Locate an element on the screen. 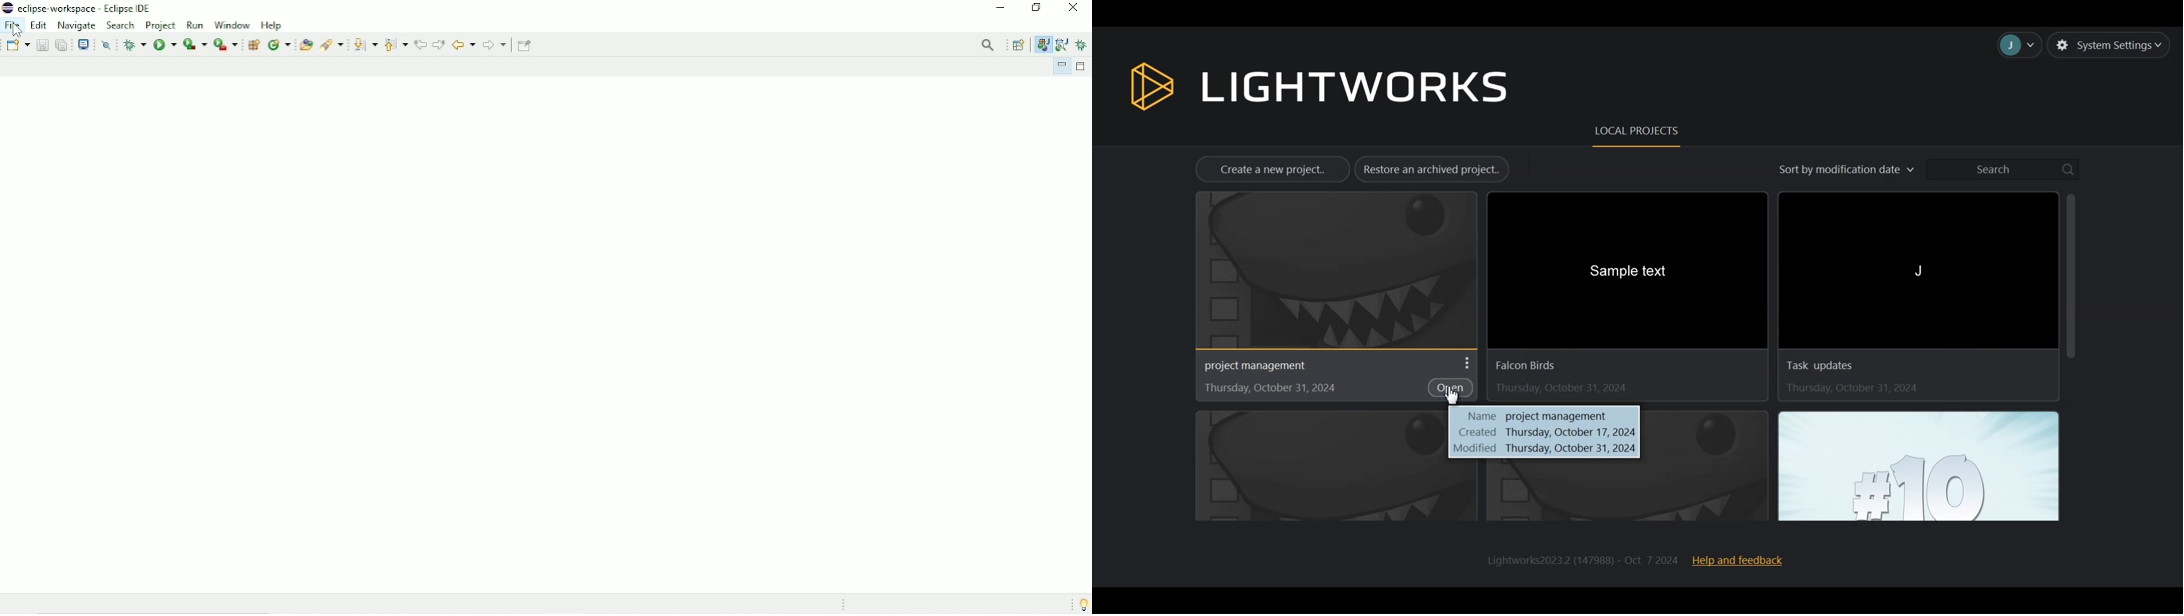 Image resolution: width=2184 pixels, height=616 pixels. Navigate is located at coordinates (76, 25).